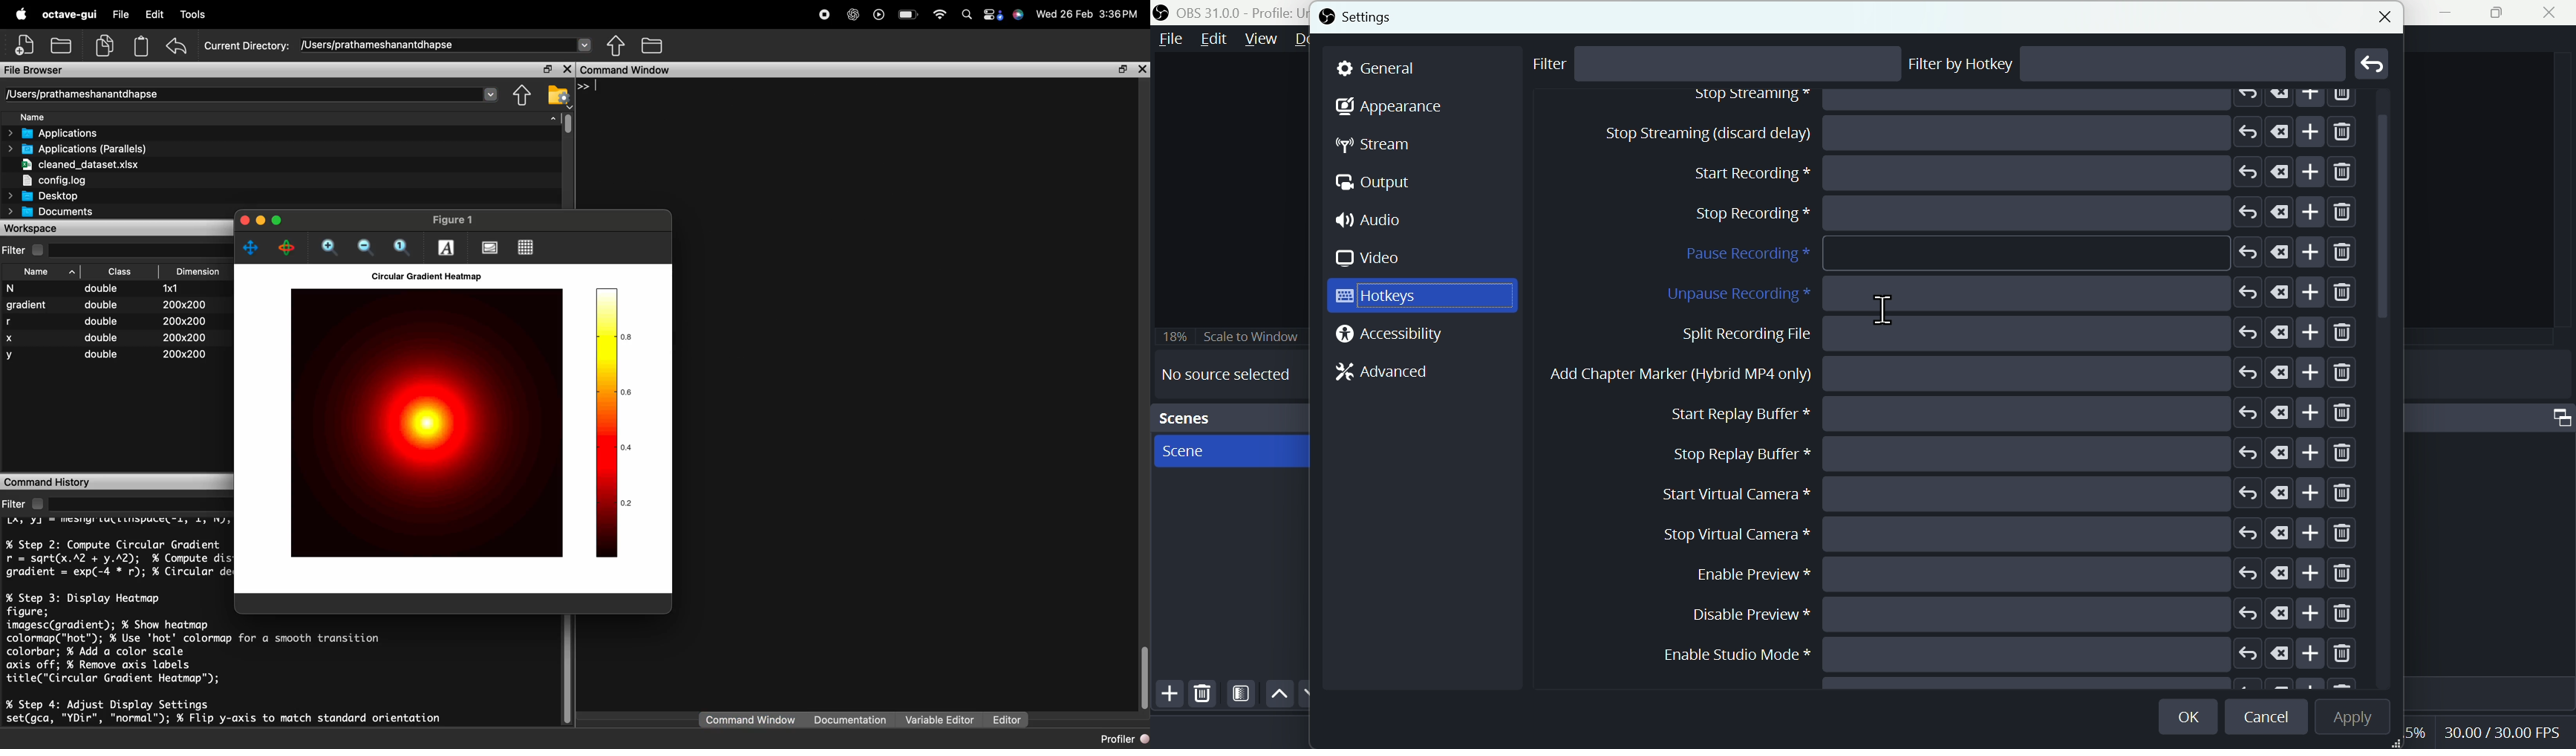 Image resolution: width=2576 pixels, height=756 pixels. What do you see at coordinates (1227, 418) in the screenshot?
I see `Scenes` at bounding box center [1227, 418].